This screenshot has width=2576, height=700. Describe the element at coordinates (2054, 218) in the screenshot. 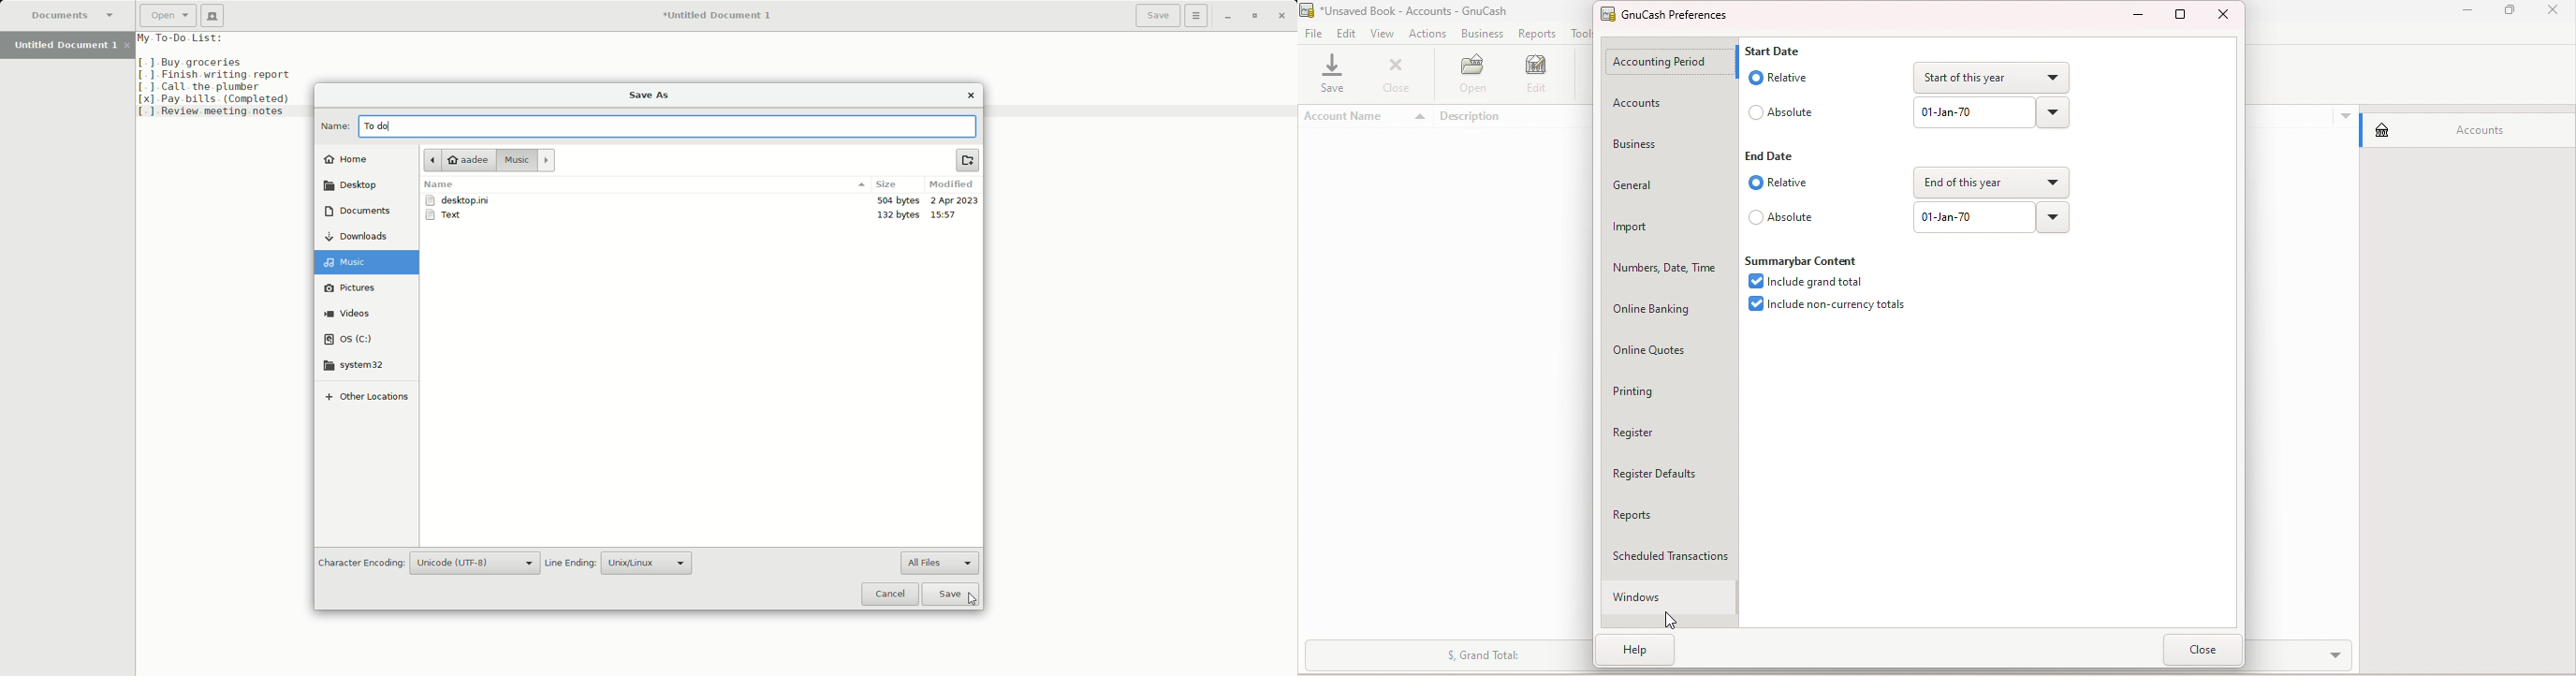

I see `Drop down` at that location.